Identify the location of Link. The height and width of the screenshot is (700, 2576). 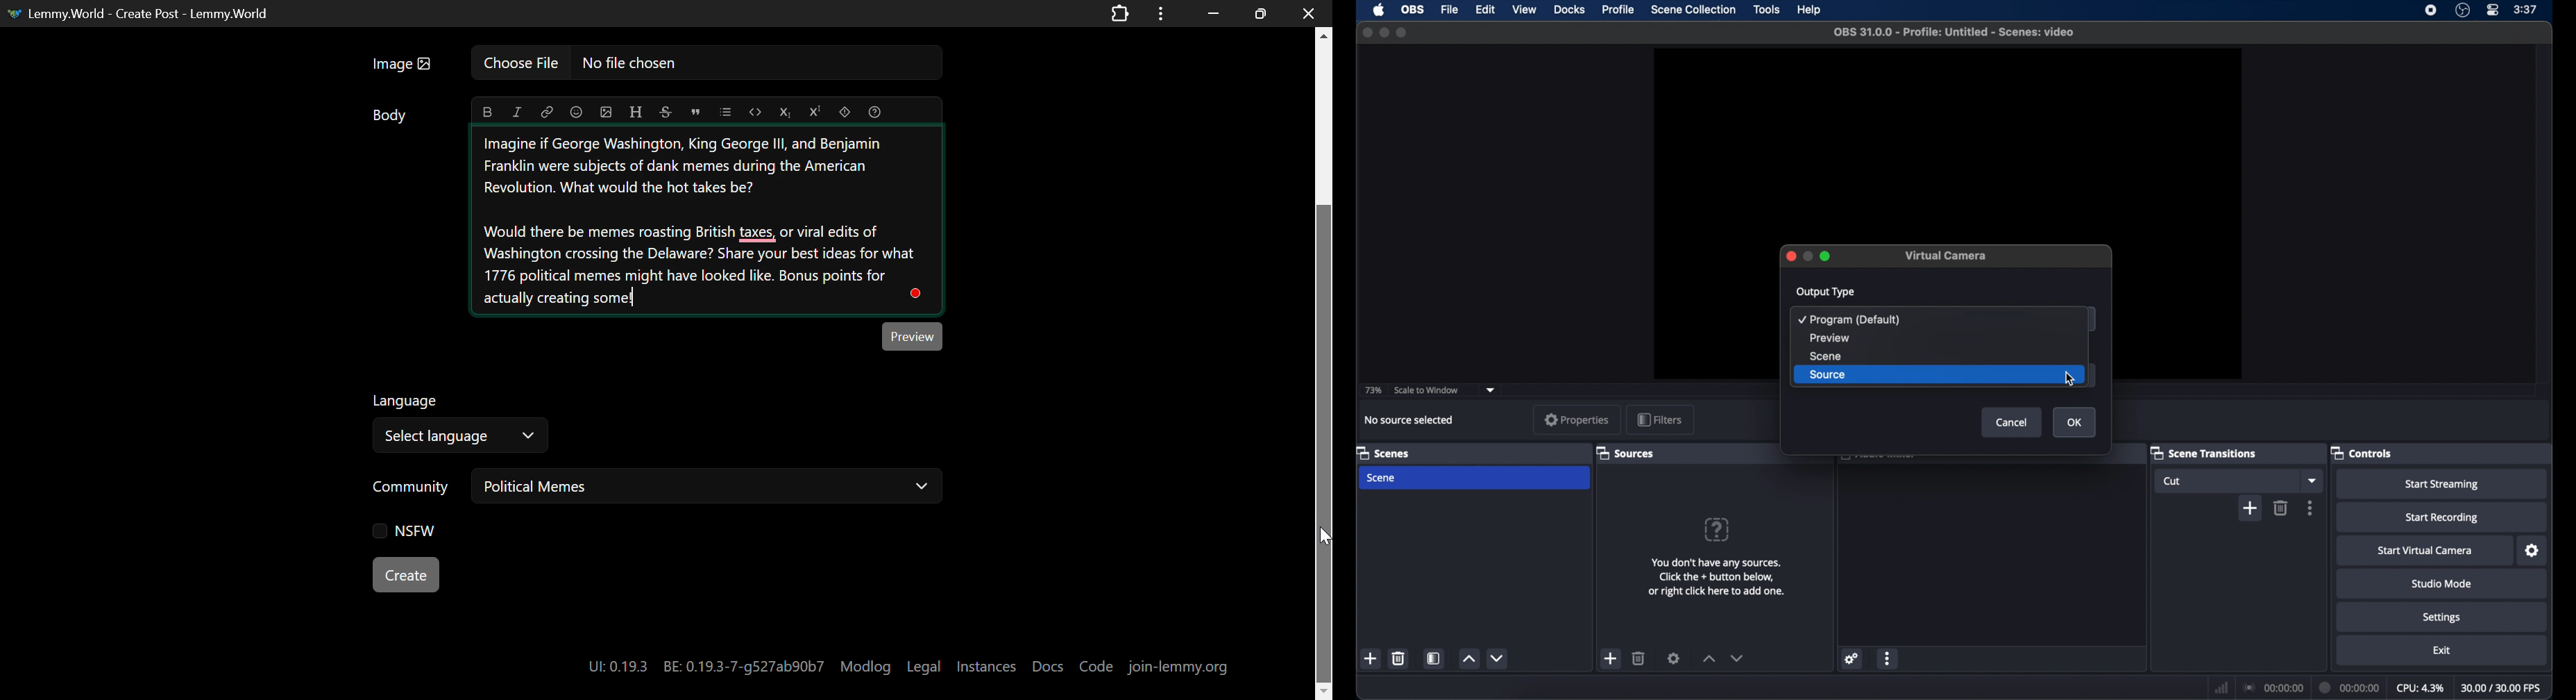
(547, 113).